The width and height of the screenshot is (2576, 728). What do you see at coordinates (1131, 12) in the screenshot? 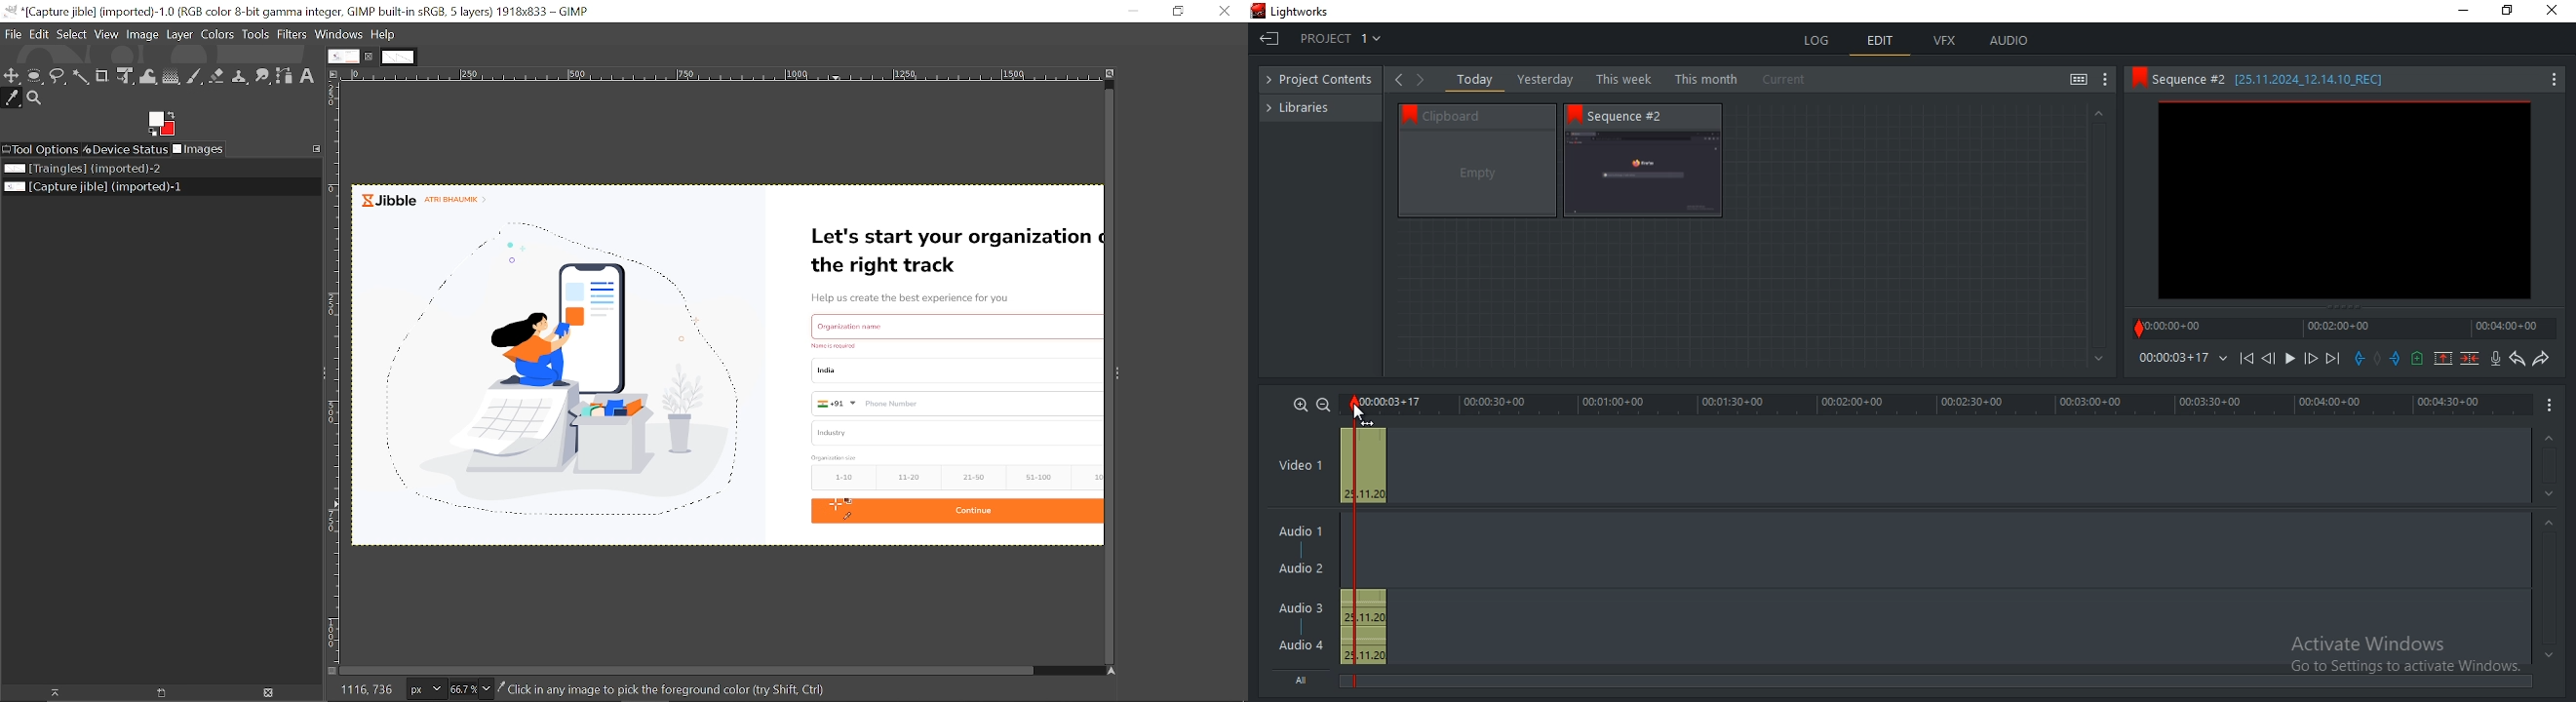
I see `Minimize` at bounding box center [1131, 12].